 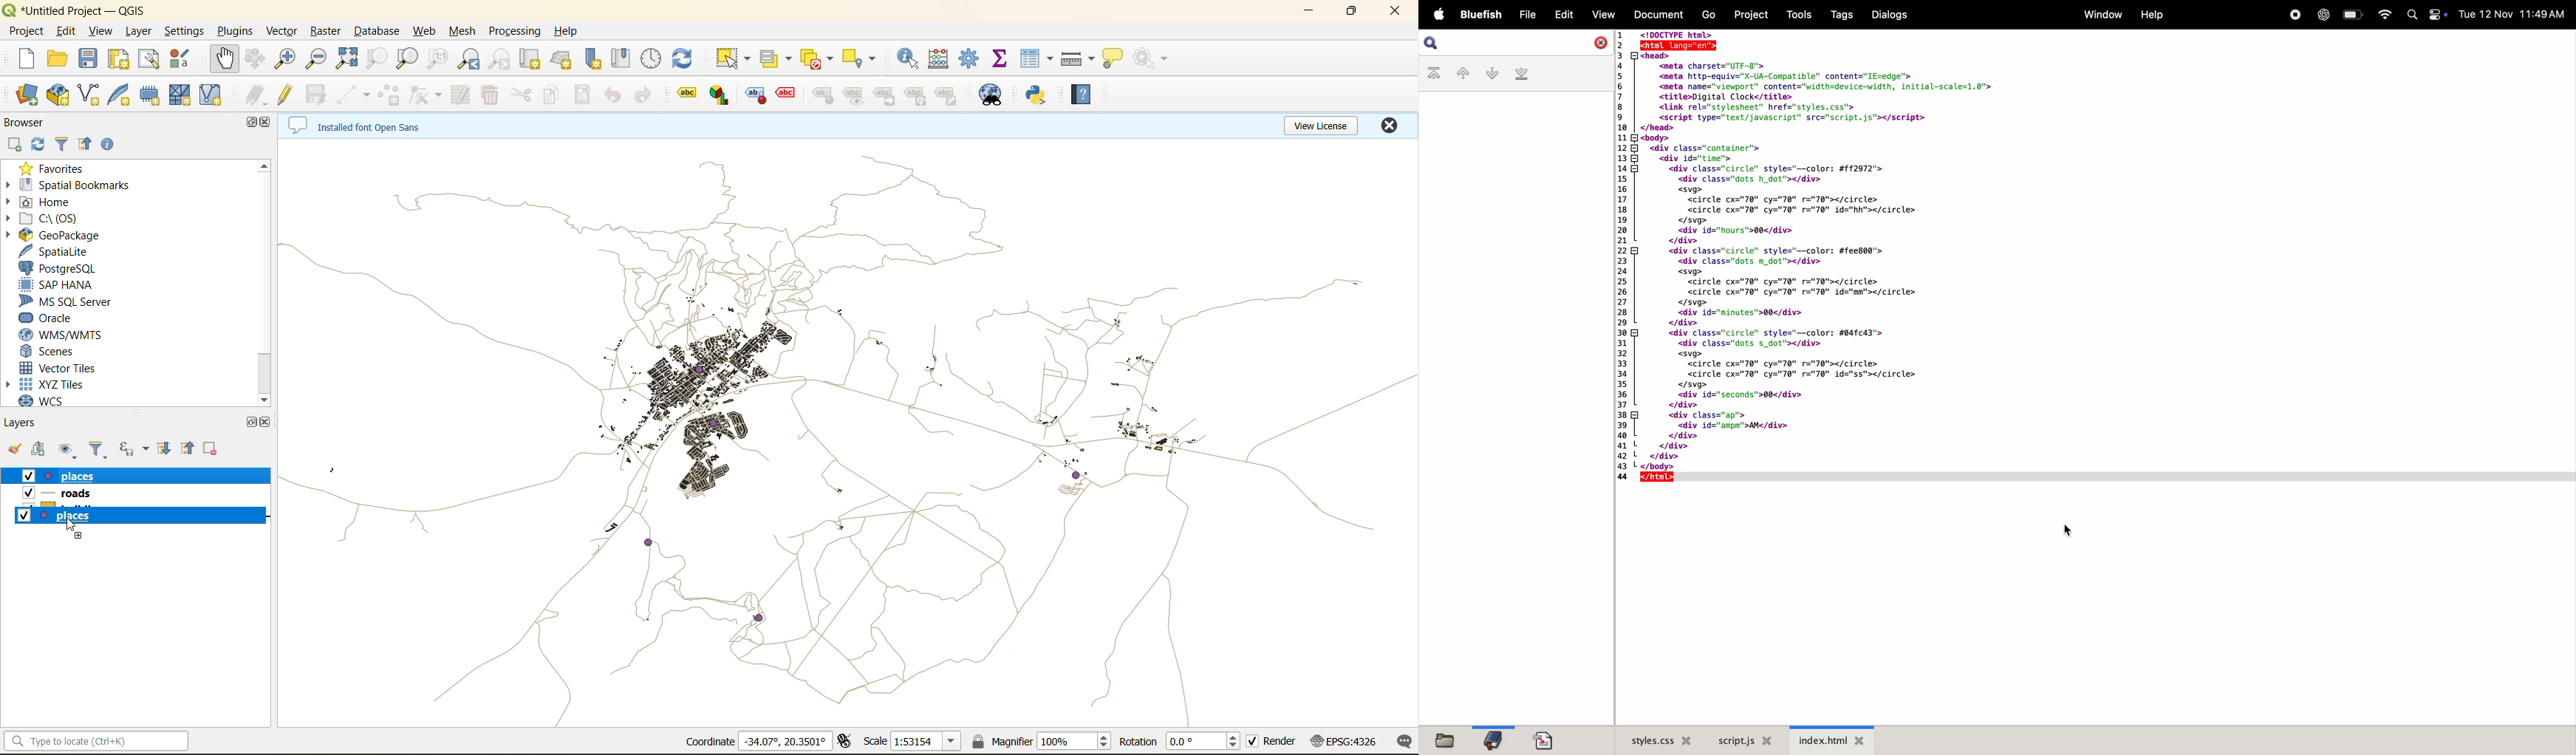 I want to click on render, so click(x=1270, y=742).